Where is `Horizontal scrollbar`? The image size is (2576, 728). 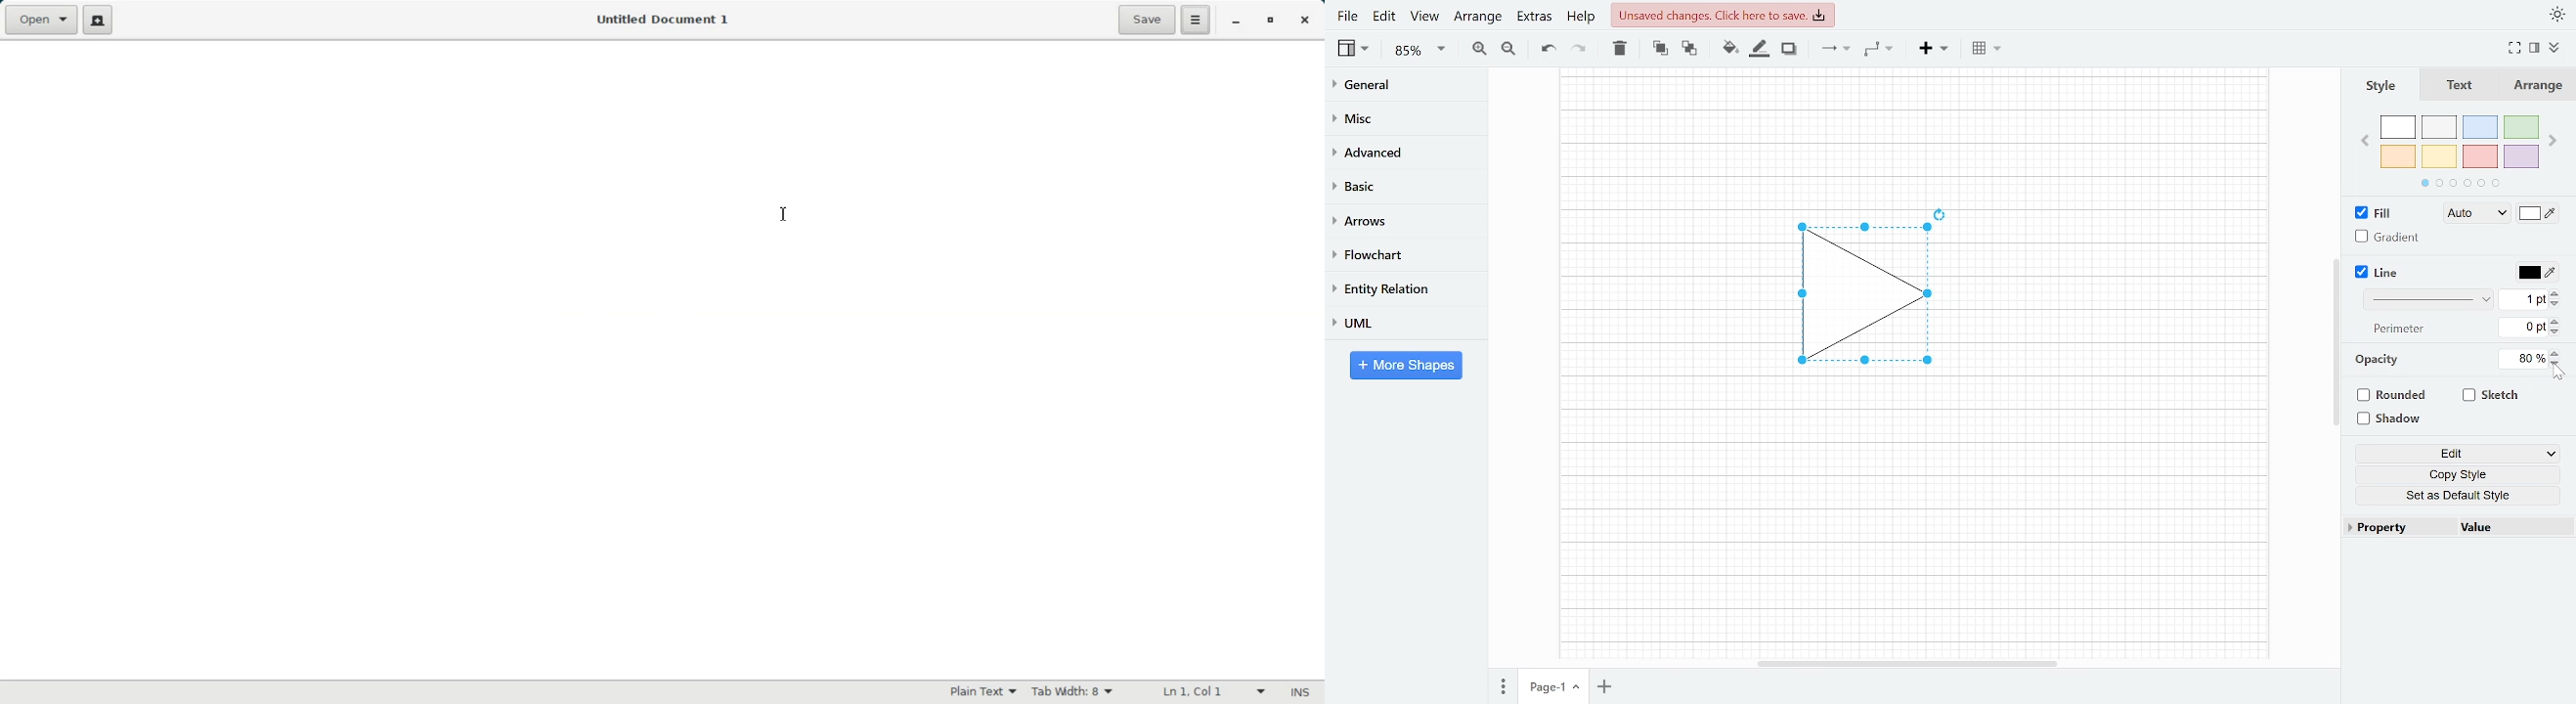
Horizontal scrollbar is located at coordinates (1909, 663).